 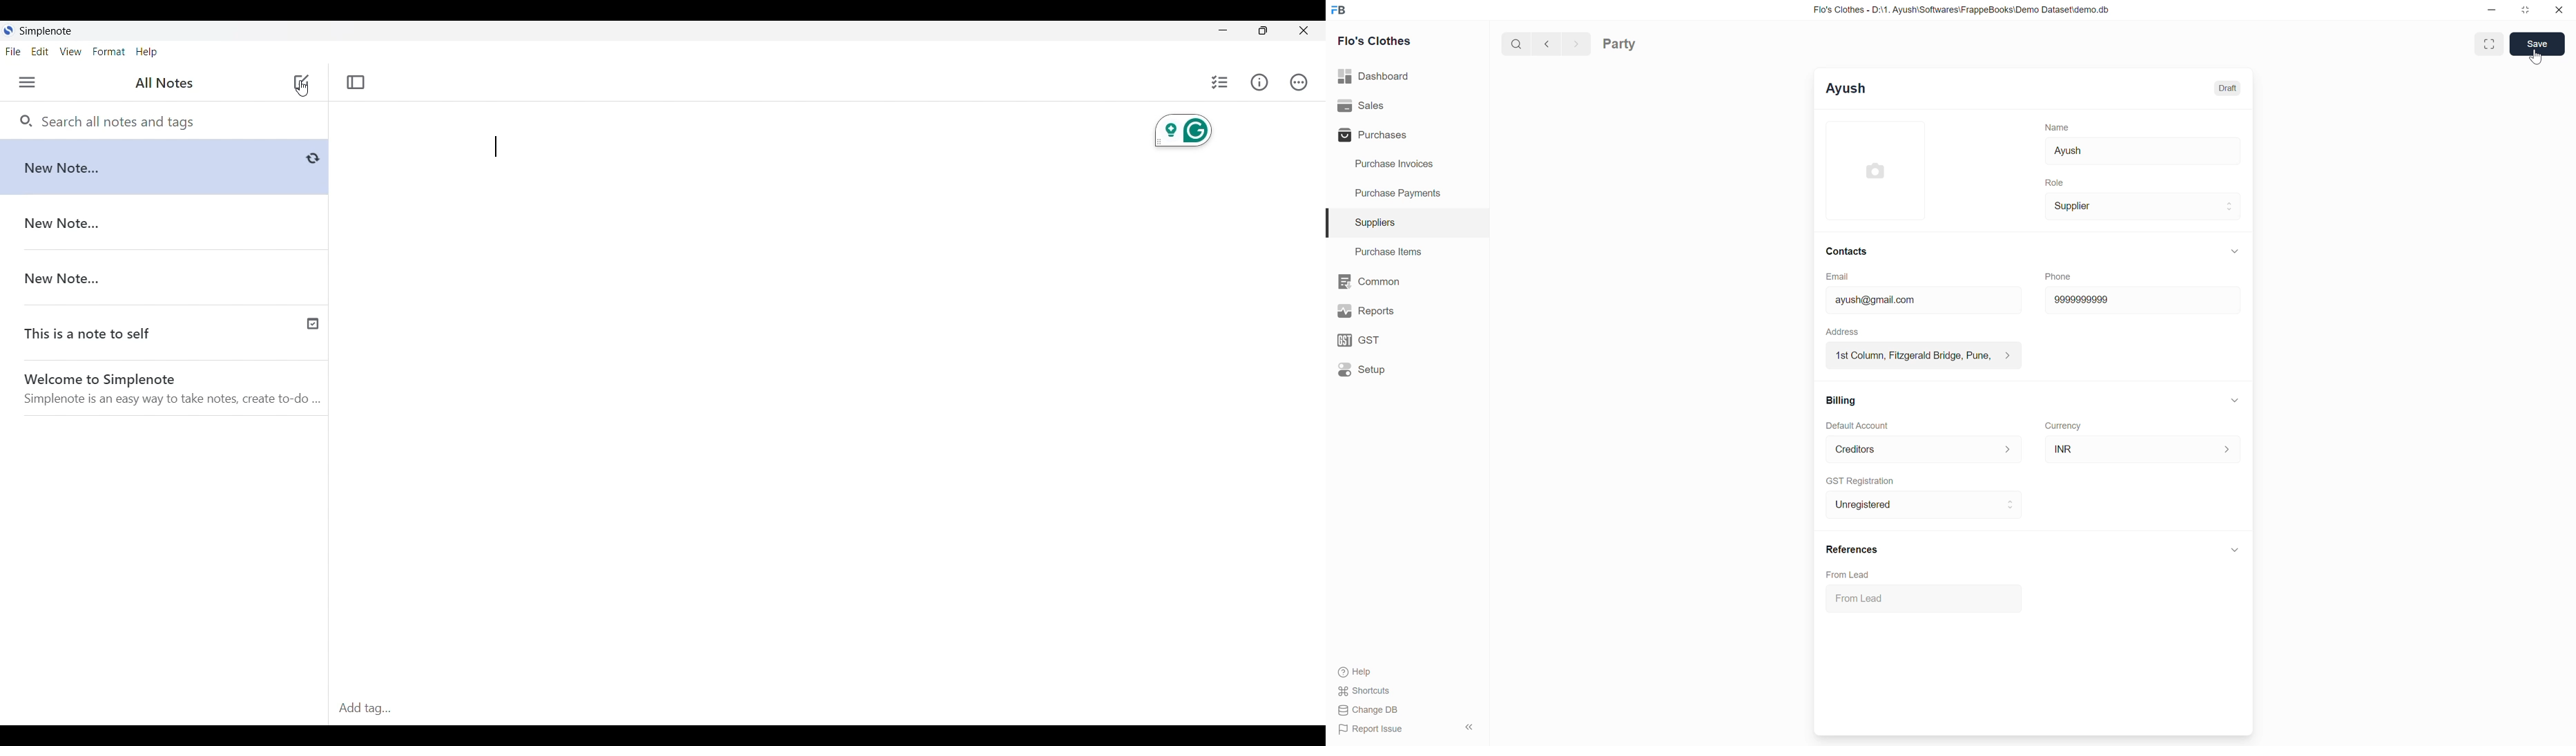 I want to click on Change DB, so click(x=1370, y=710).